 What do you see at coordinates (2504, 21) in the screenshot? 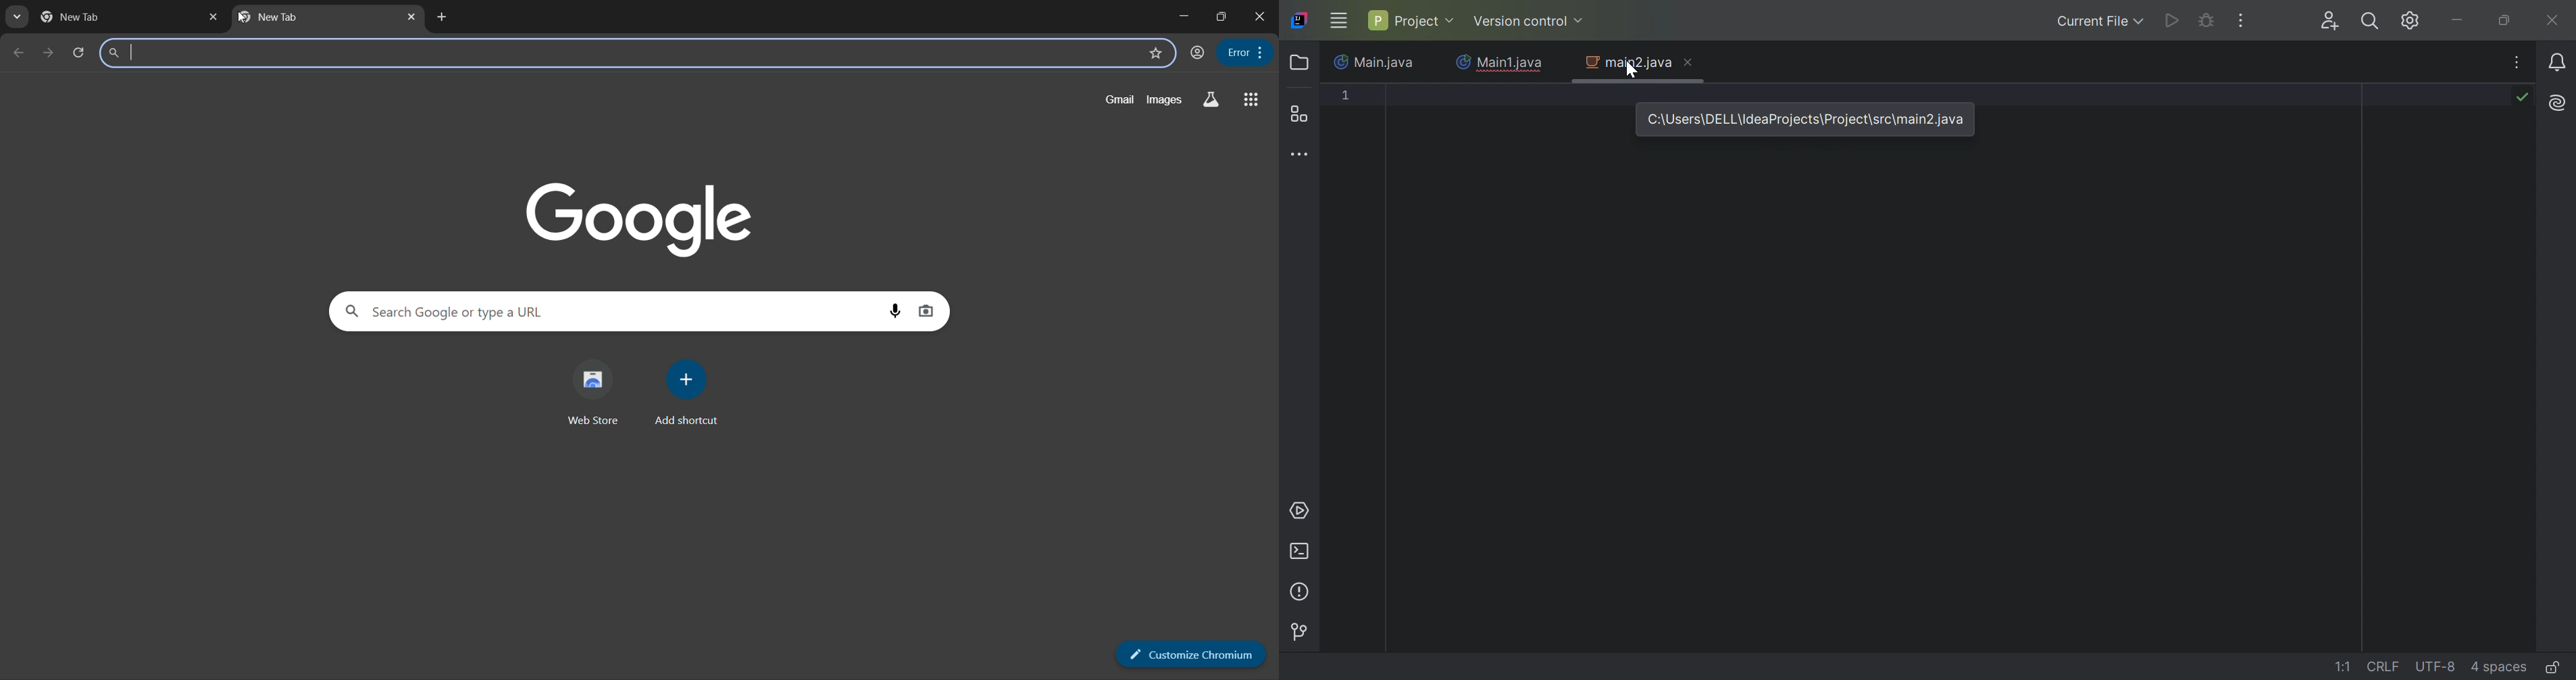
I see `Restore down` at bounding box center [2504, 21].